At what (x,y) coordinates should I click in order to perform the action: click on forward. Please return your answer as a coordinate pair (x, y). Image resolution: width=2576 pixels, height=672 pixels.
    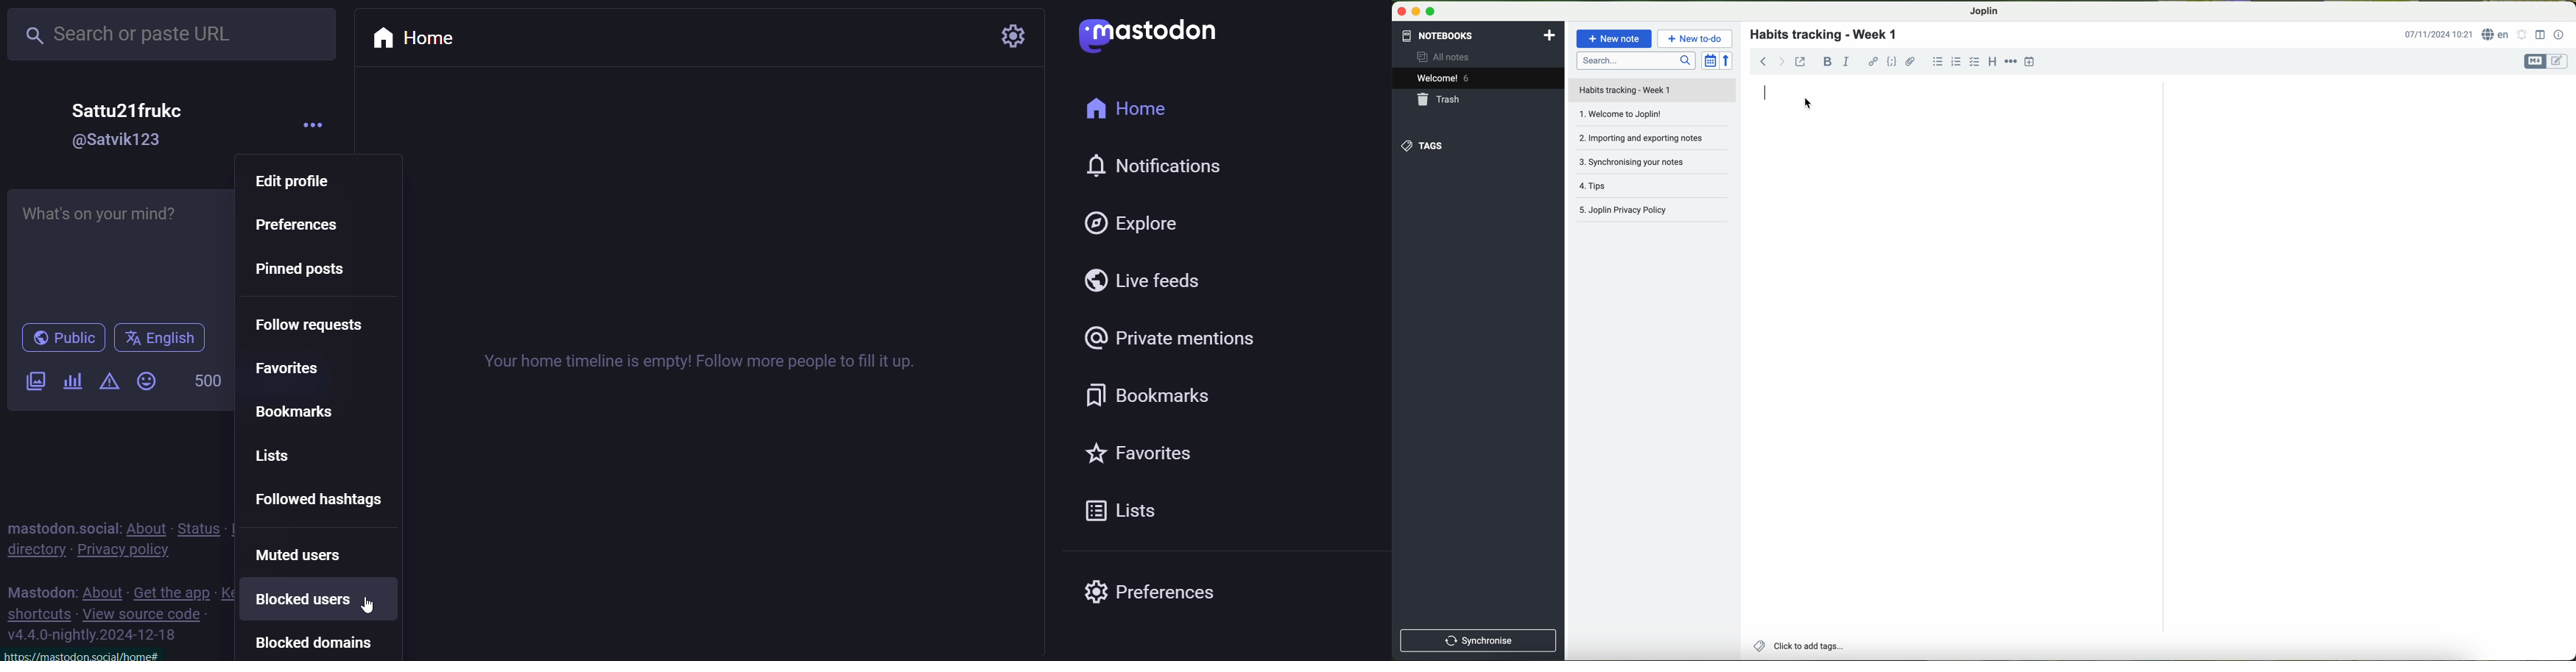
    Looking at the image, I should click on (1782, 61).